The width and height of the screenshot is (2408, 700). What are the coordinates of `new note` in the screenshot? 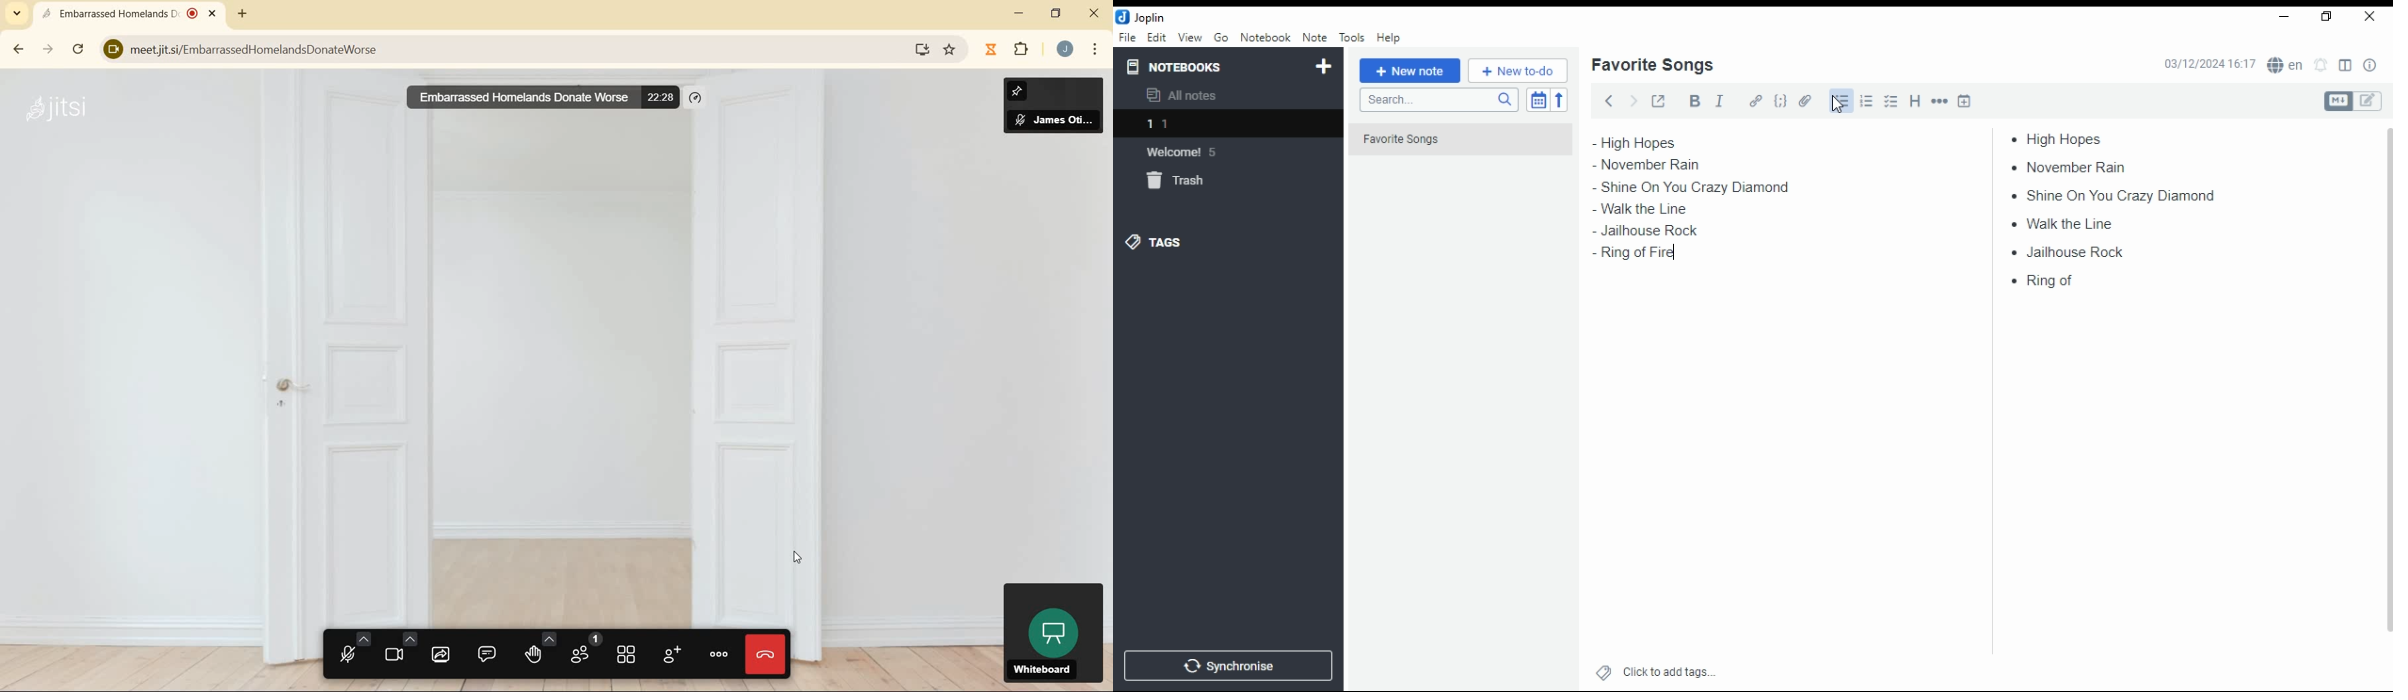 It's located at (1410, 71).